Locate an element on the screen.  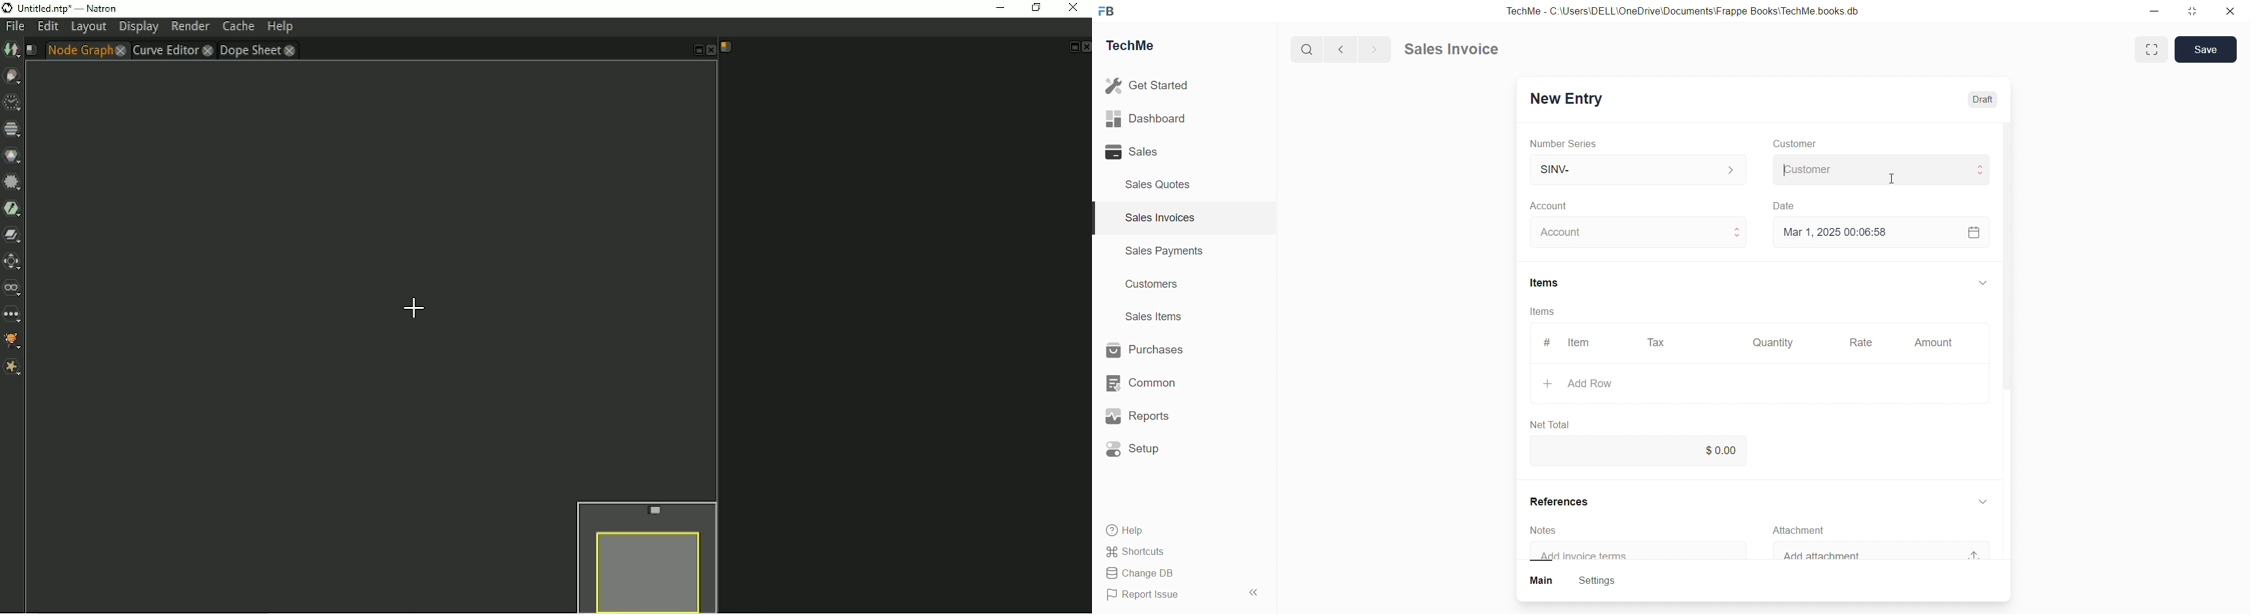
 Report Issue is located at coordinates (1148, 597).